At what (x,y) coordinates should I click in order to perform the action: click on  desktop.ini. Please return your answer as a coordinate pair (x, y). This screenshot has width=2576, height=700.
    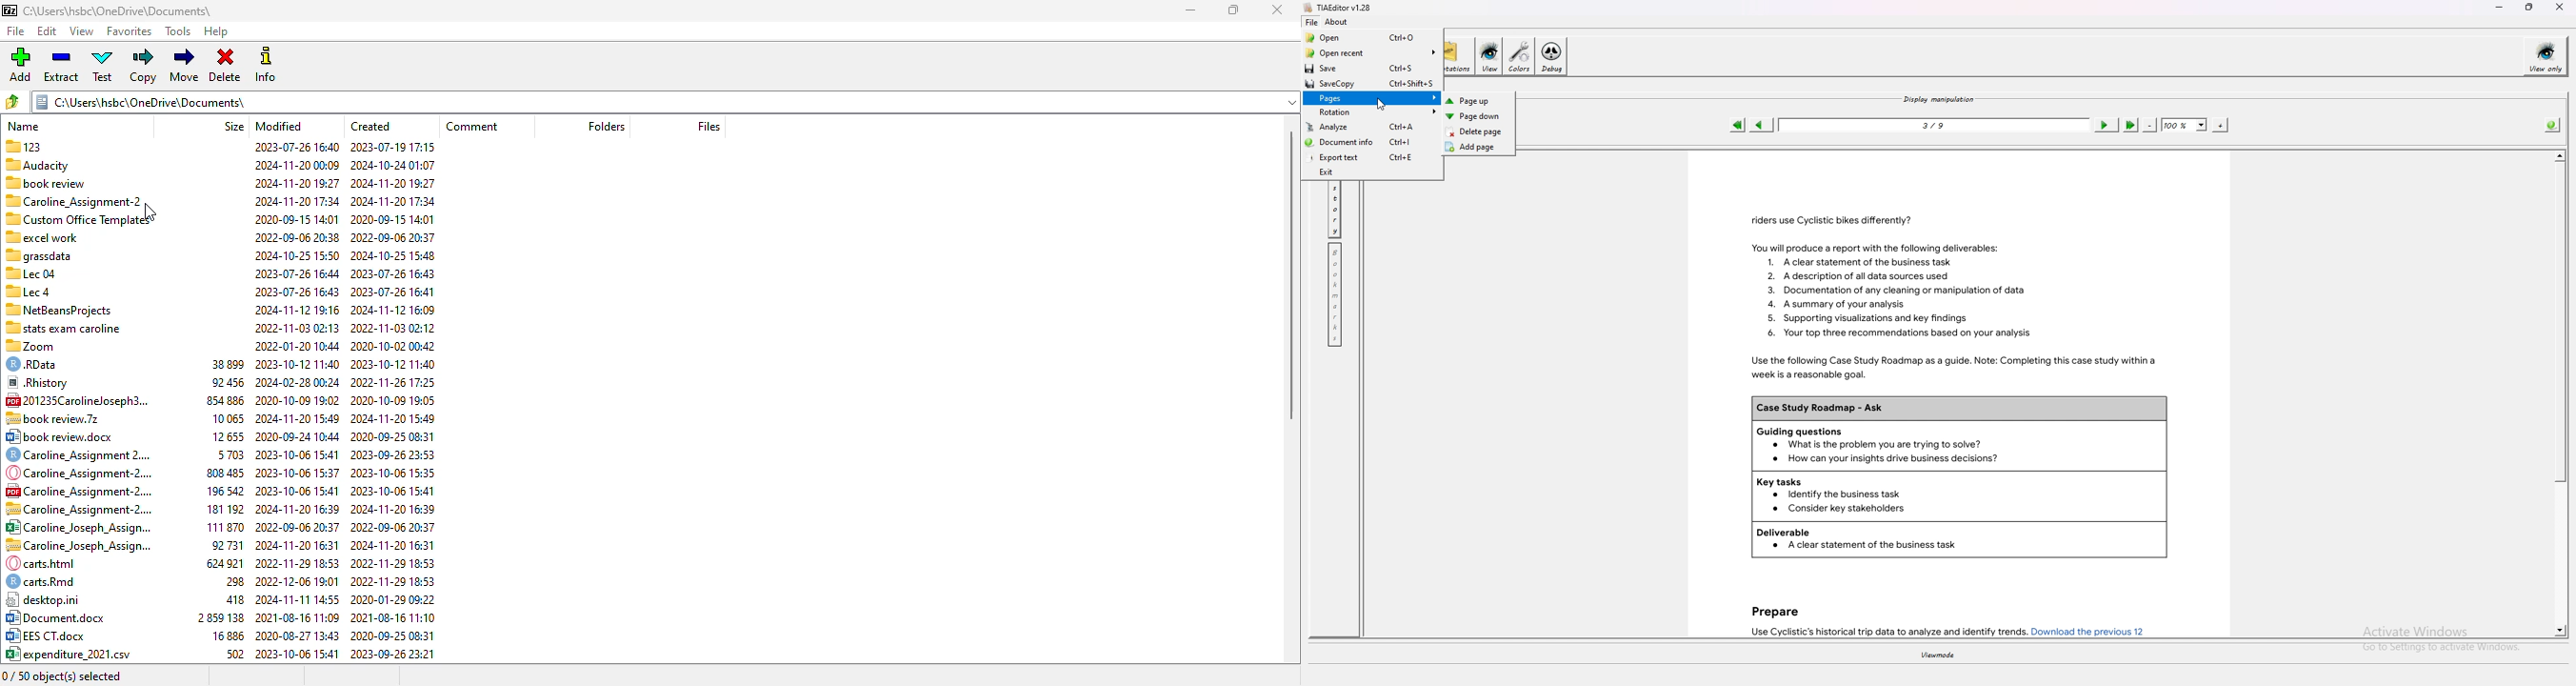
    Looking at the image, I should click on (45, 599).